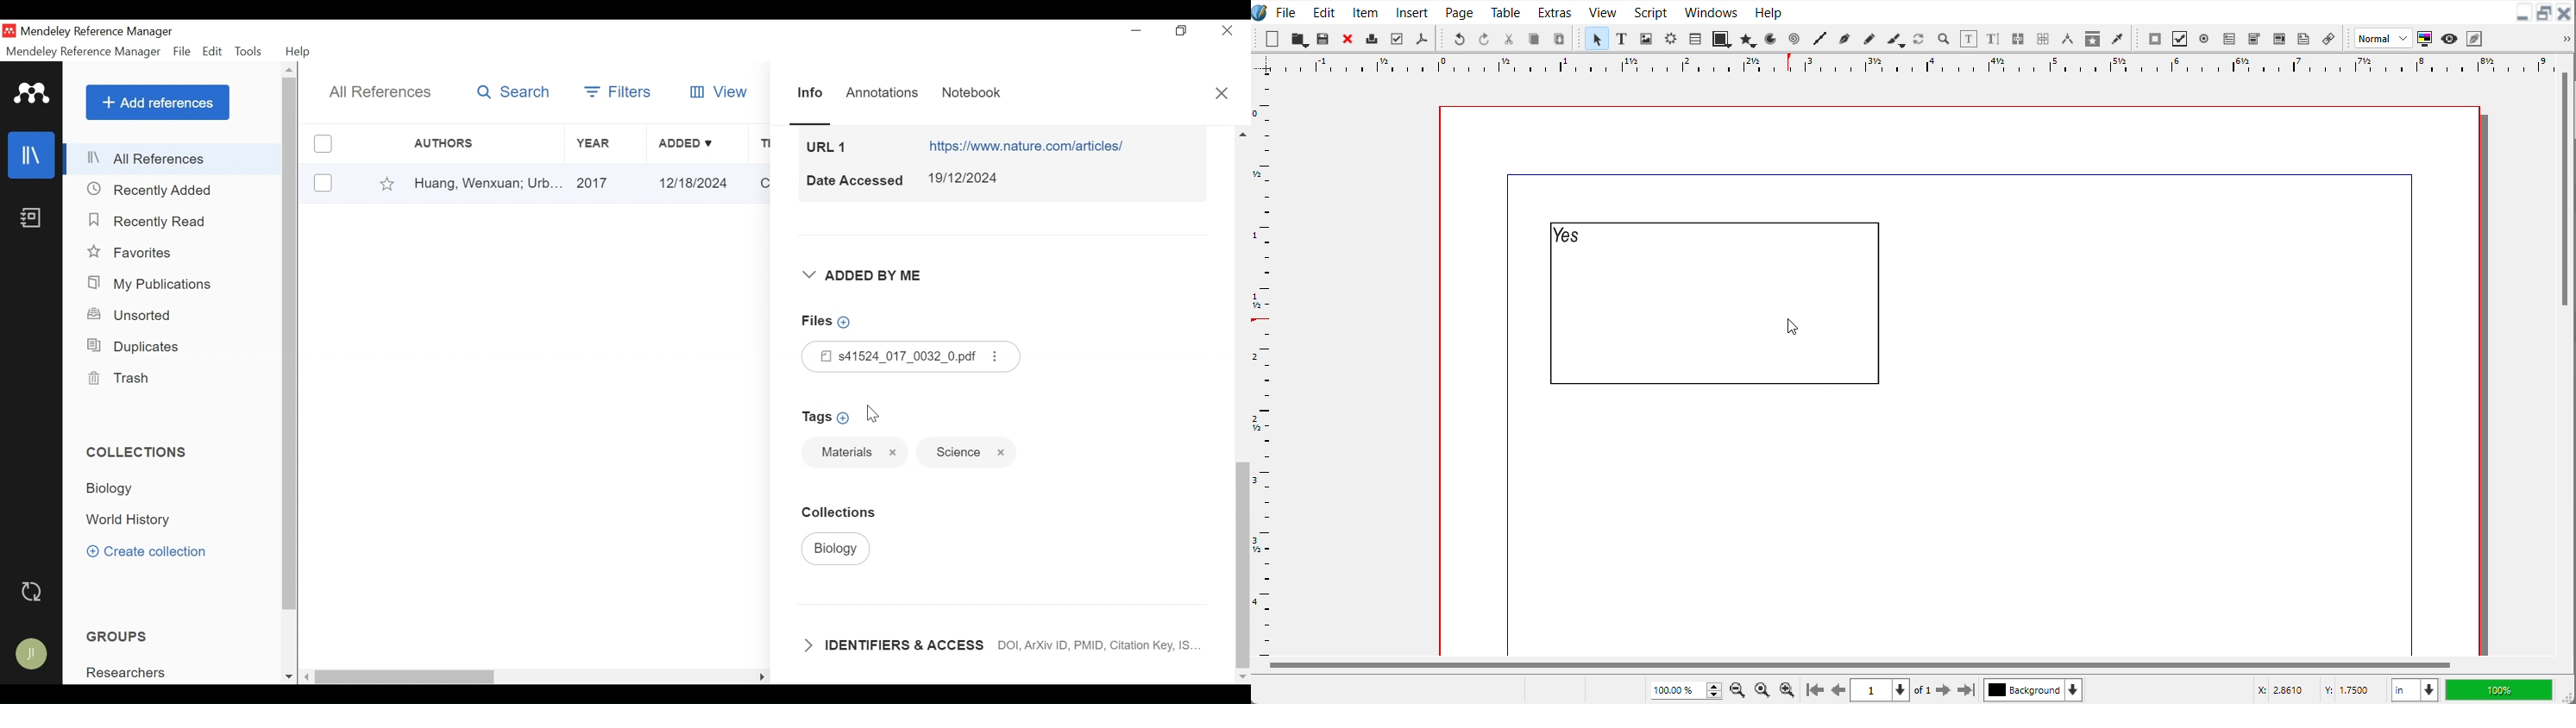 This screenshot has height=728, width=2576. I want to click on Zoom In, so click(1787, 689).